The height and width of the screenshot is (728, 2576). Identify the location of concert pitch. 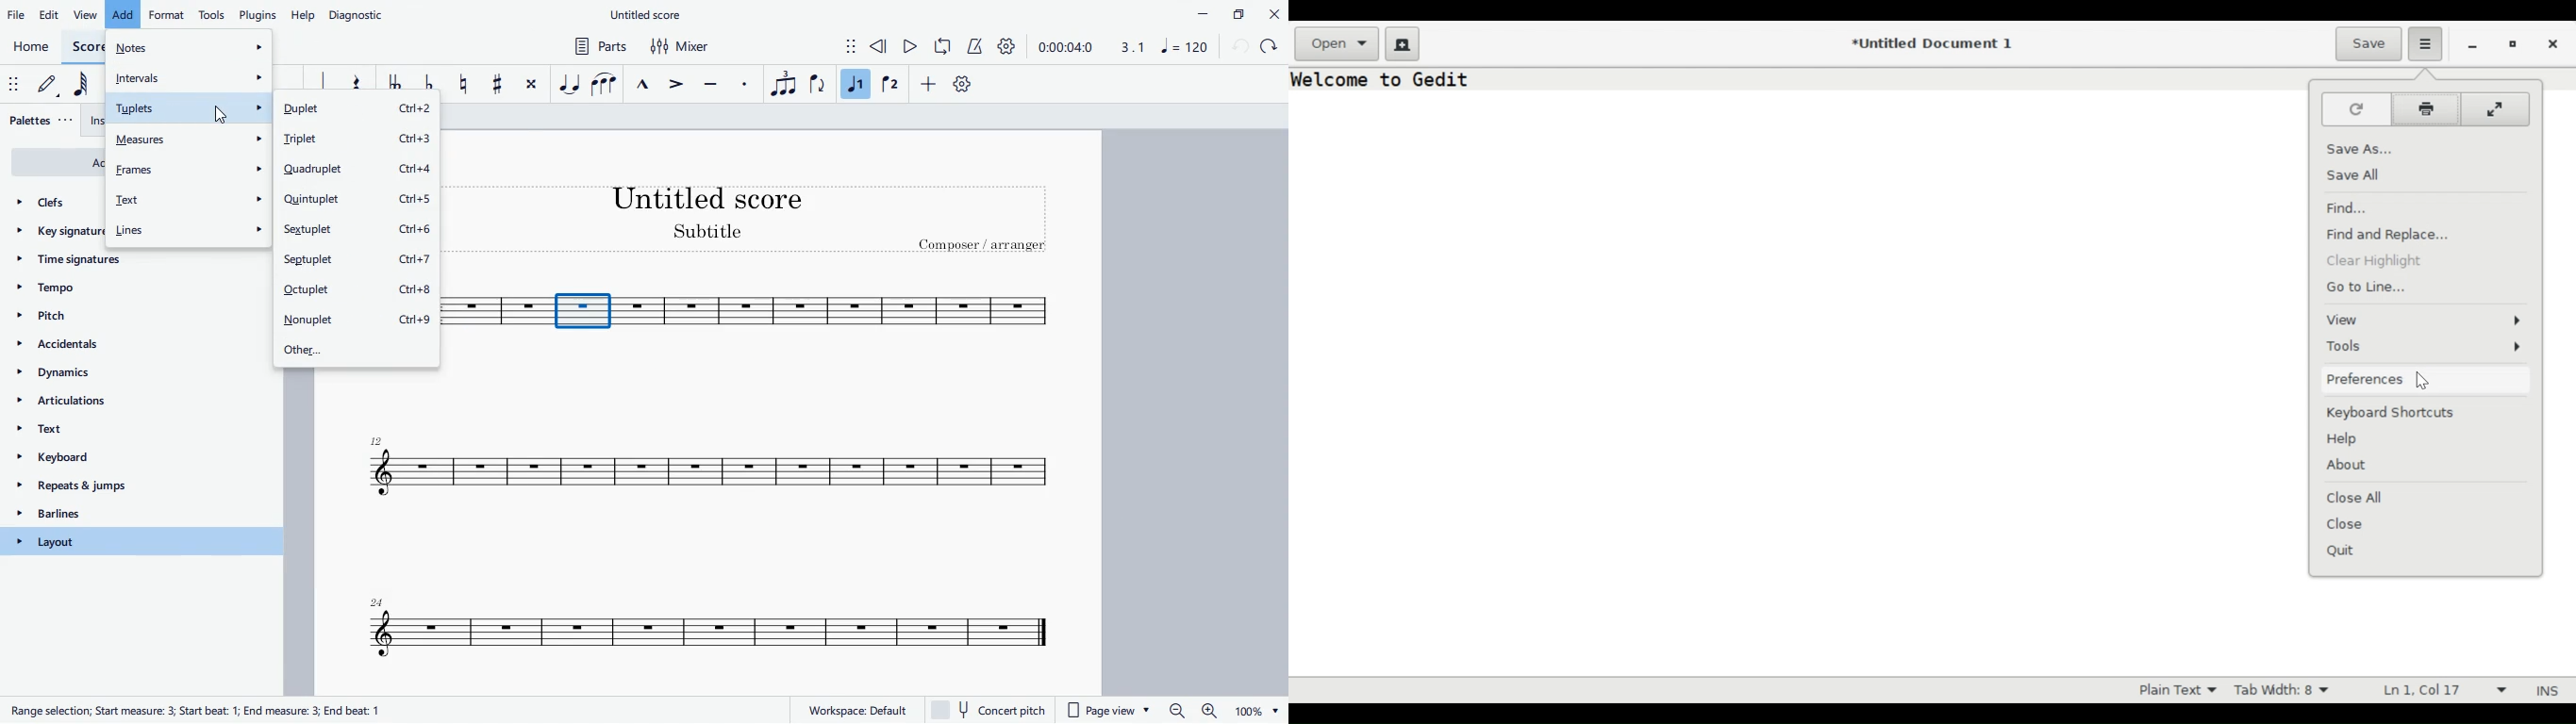
(994, 710).